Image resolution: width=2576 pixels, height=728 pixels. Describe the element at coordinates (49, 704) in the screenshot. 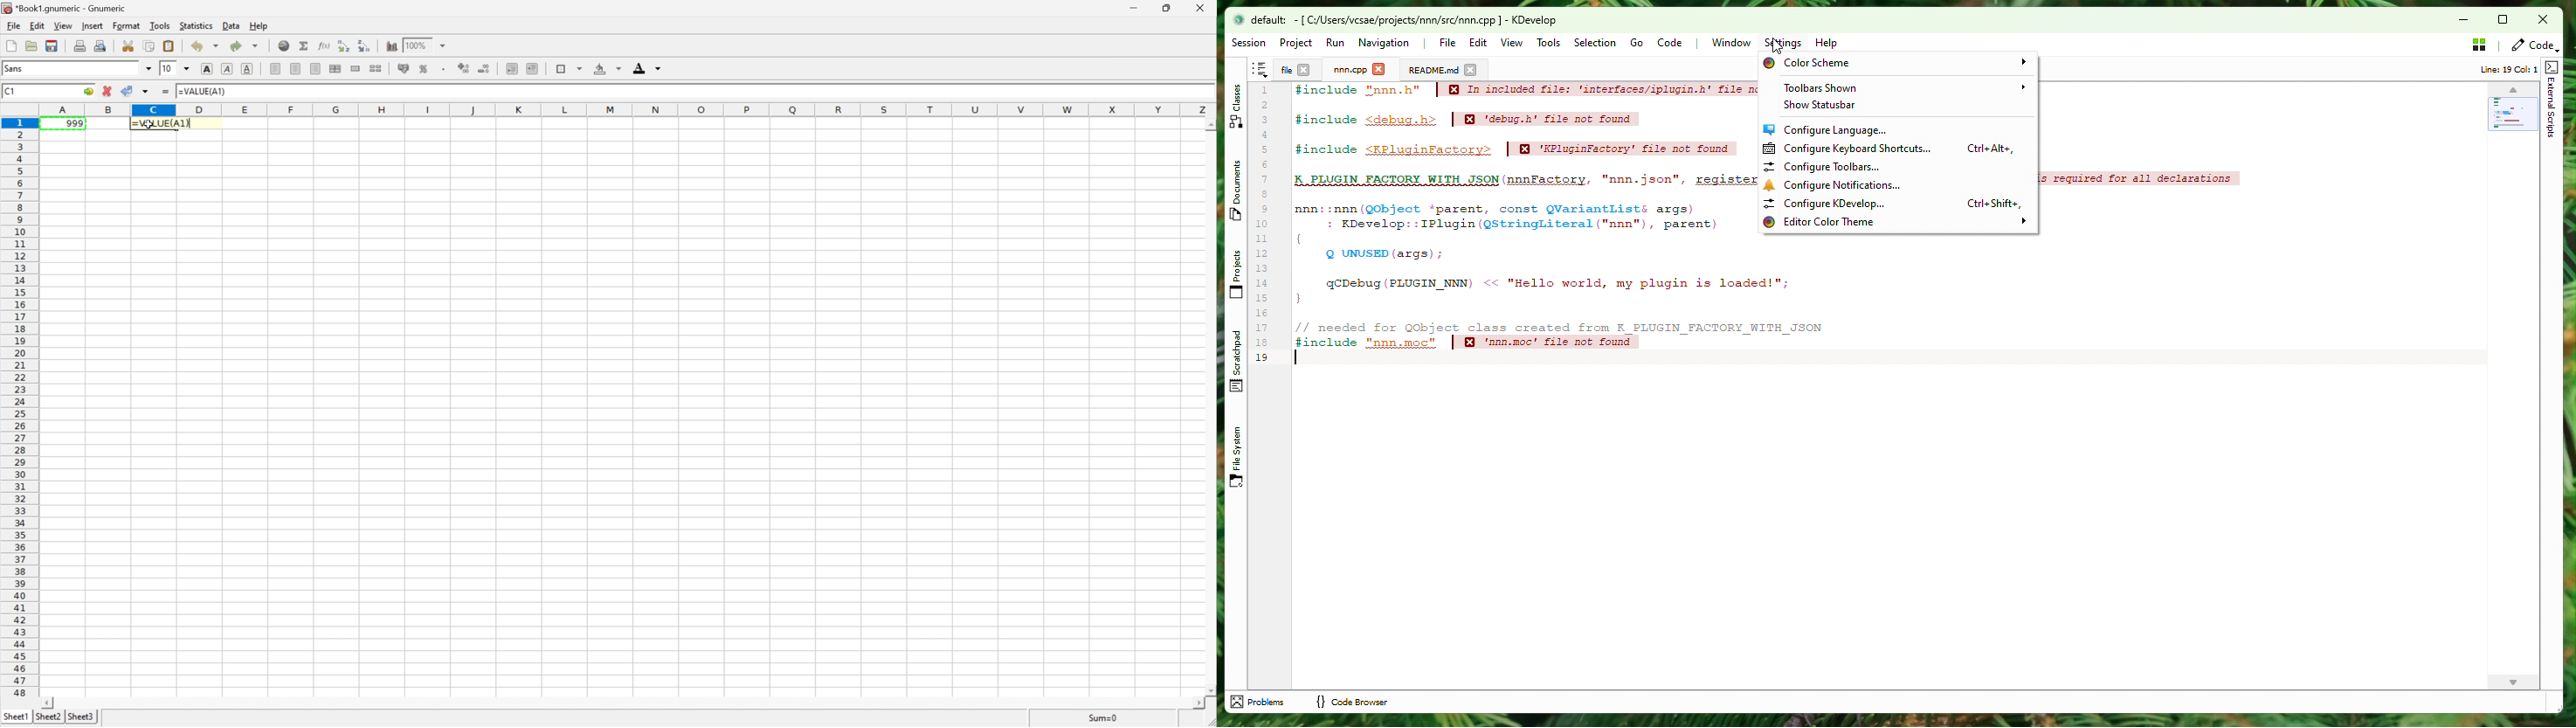

I see `scroll left` at that location.